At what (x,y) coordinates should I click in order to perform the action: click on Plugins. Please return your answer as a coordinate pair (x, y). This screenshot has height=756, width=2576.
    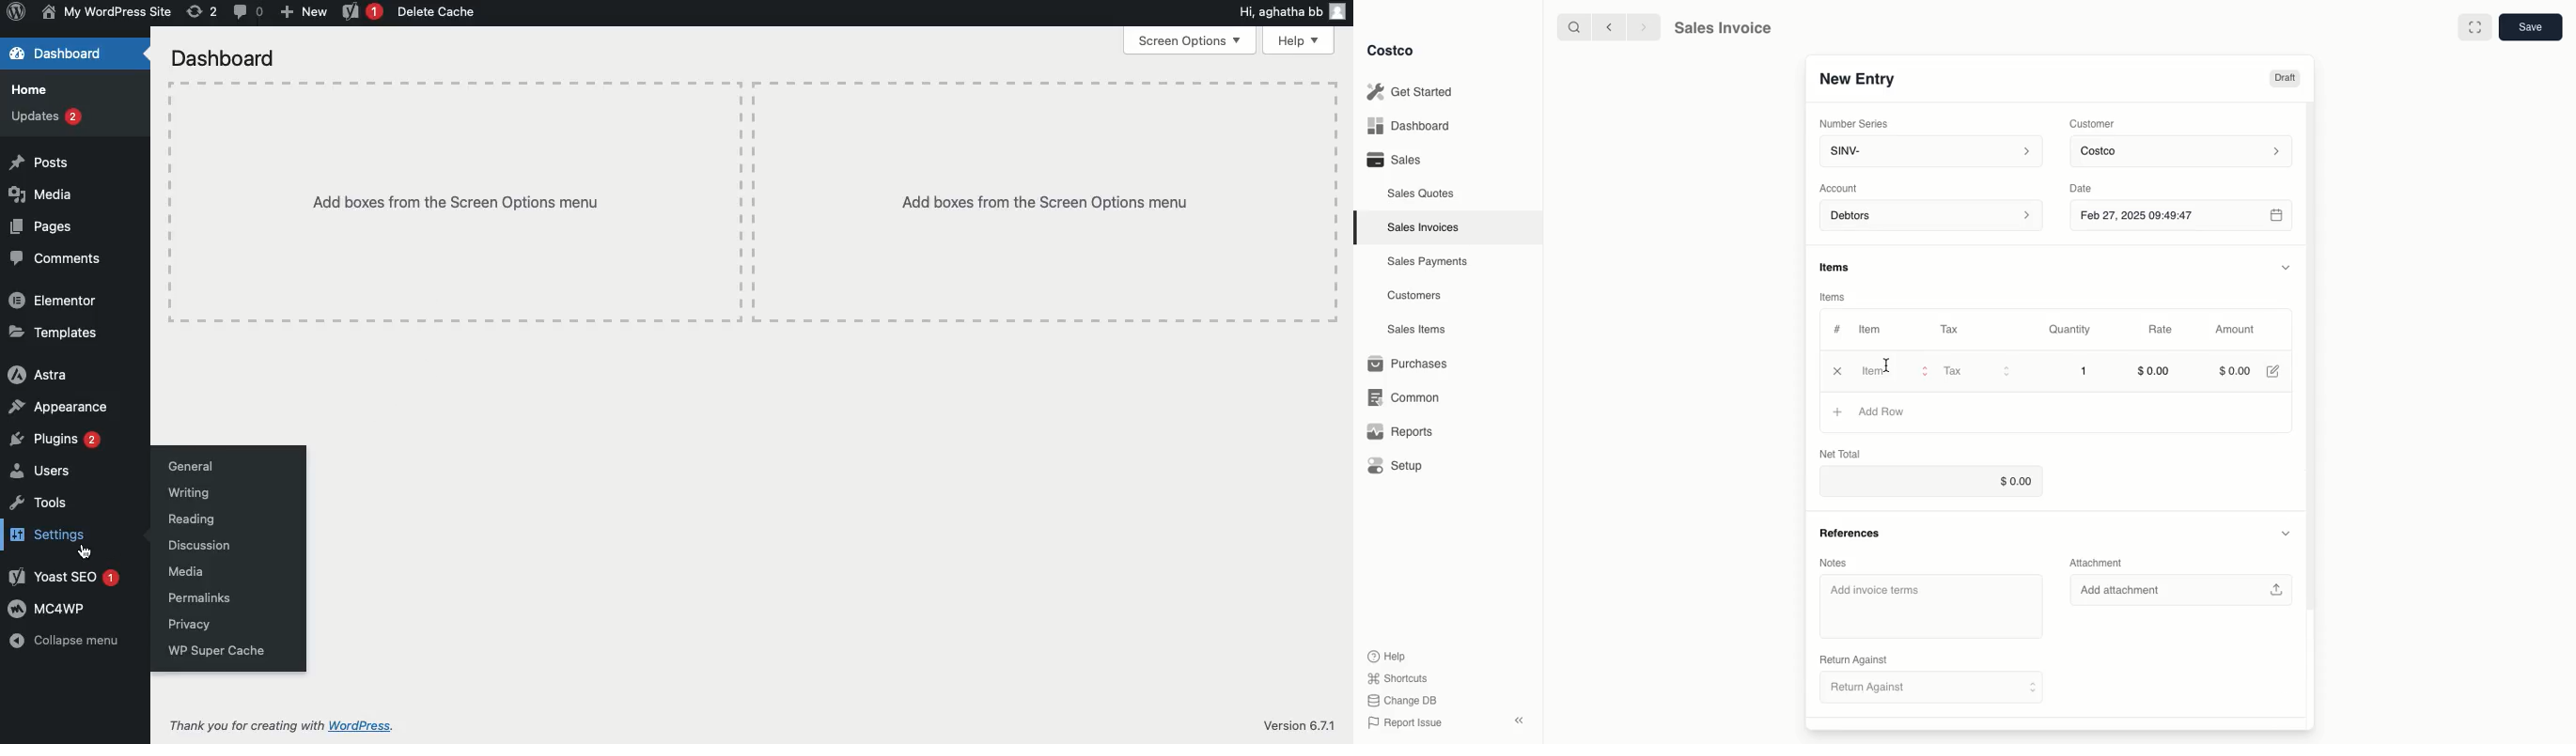
    Looking at the image, I should click on (54, 440).